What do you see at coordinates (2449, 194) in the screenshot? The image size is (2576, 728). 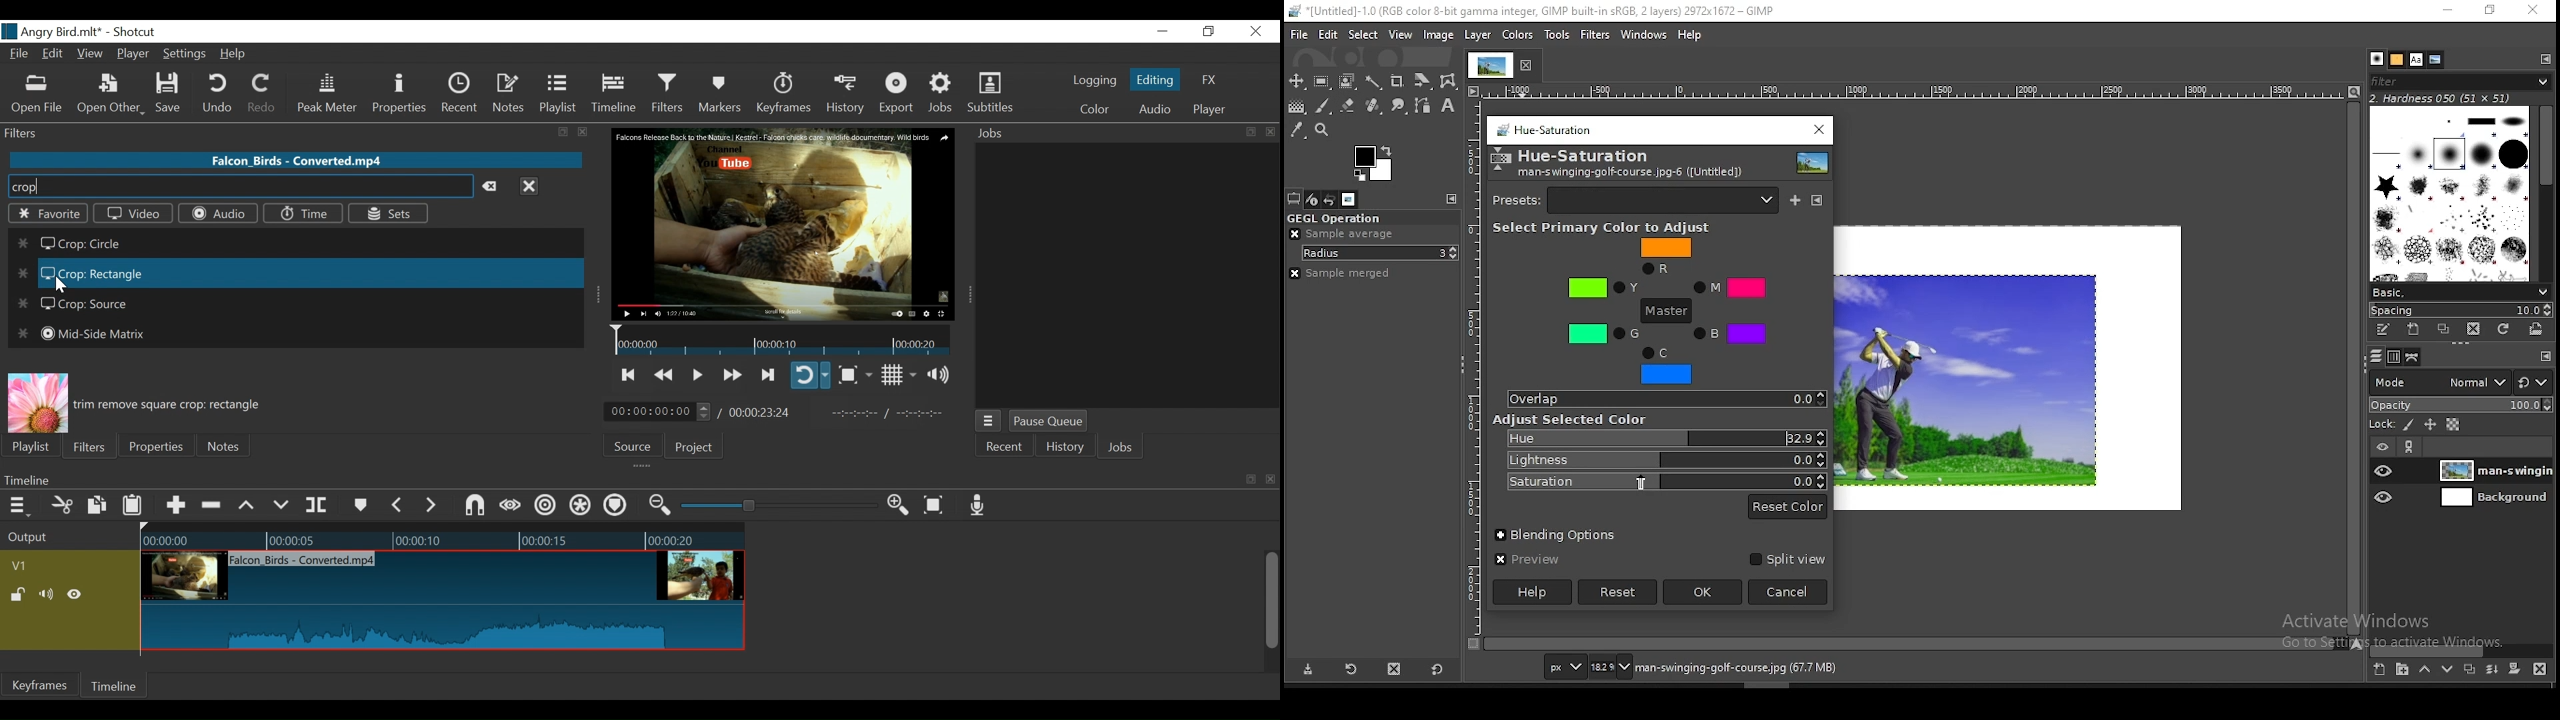 I see `brushes` at bounding box center [2449, 194].